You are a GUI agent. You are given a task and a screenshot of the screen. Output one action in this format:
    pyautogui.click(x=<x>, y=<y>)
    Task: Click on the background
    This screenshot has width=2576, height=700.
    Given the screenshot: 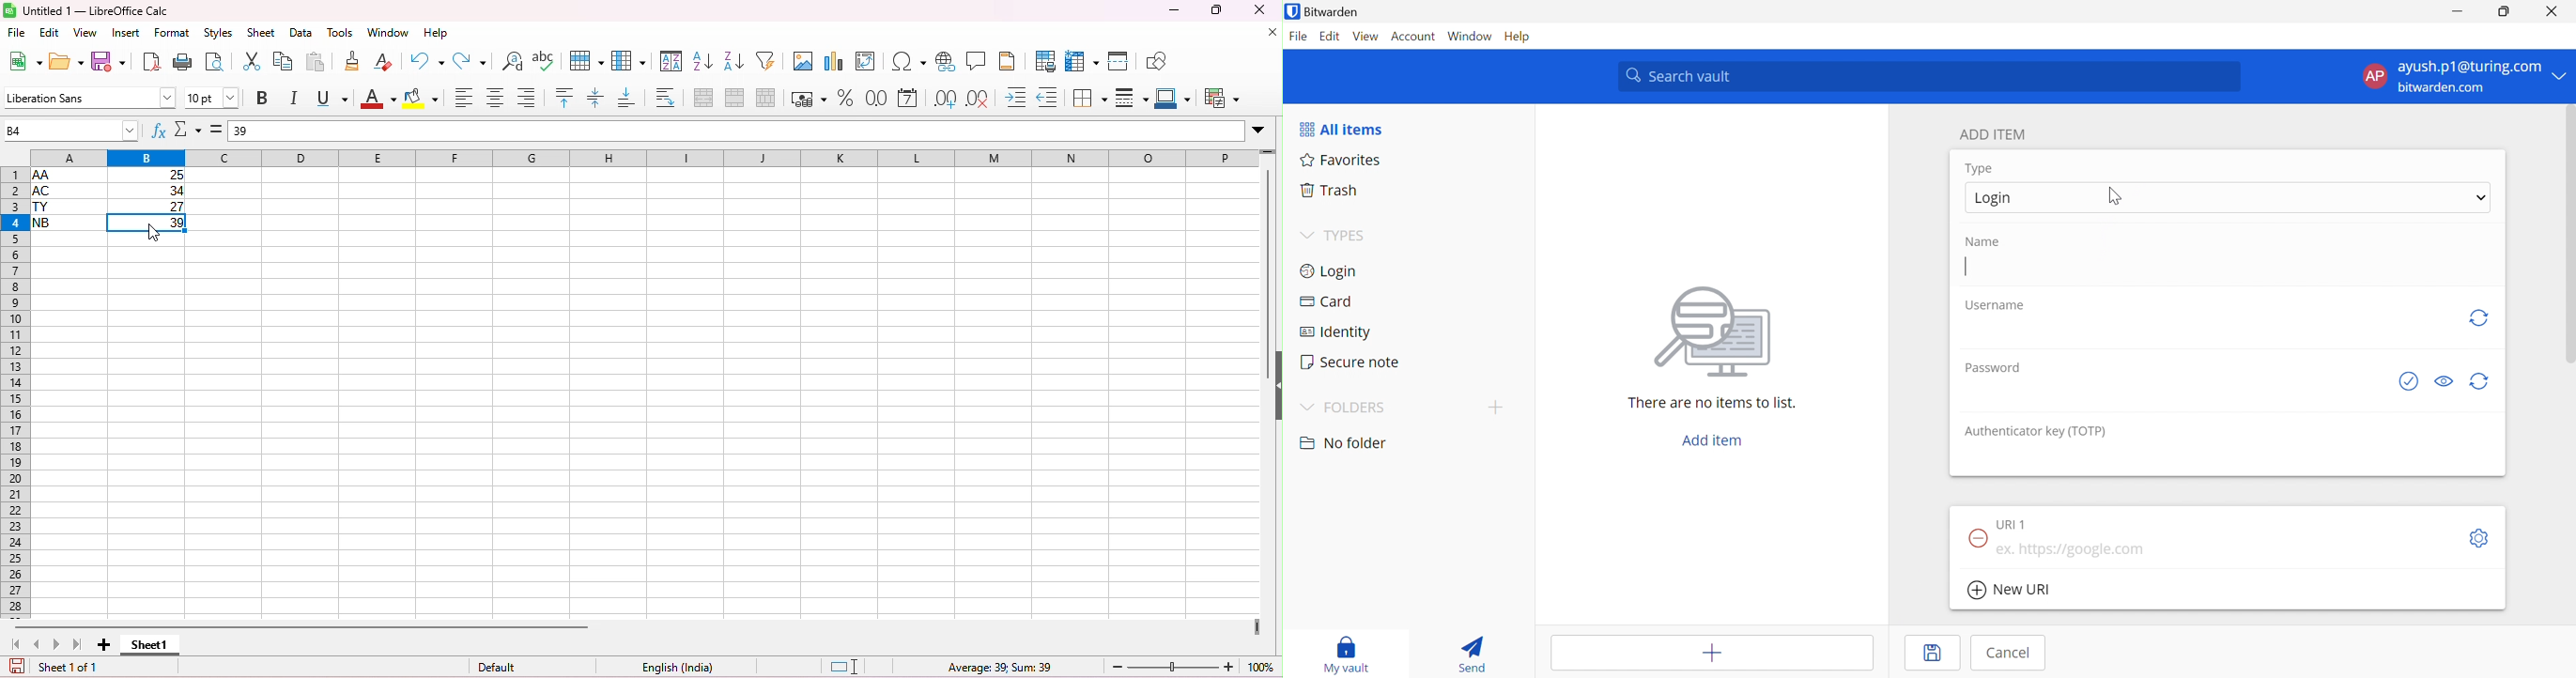 What is the action you would take?
    pyautogui.click(x=424, y=100)
    